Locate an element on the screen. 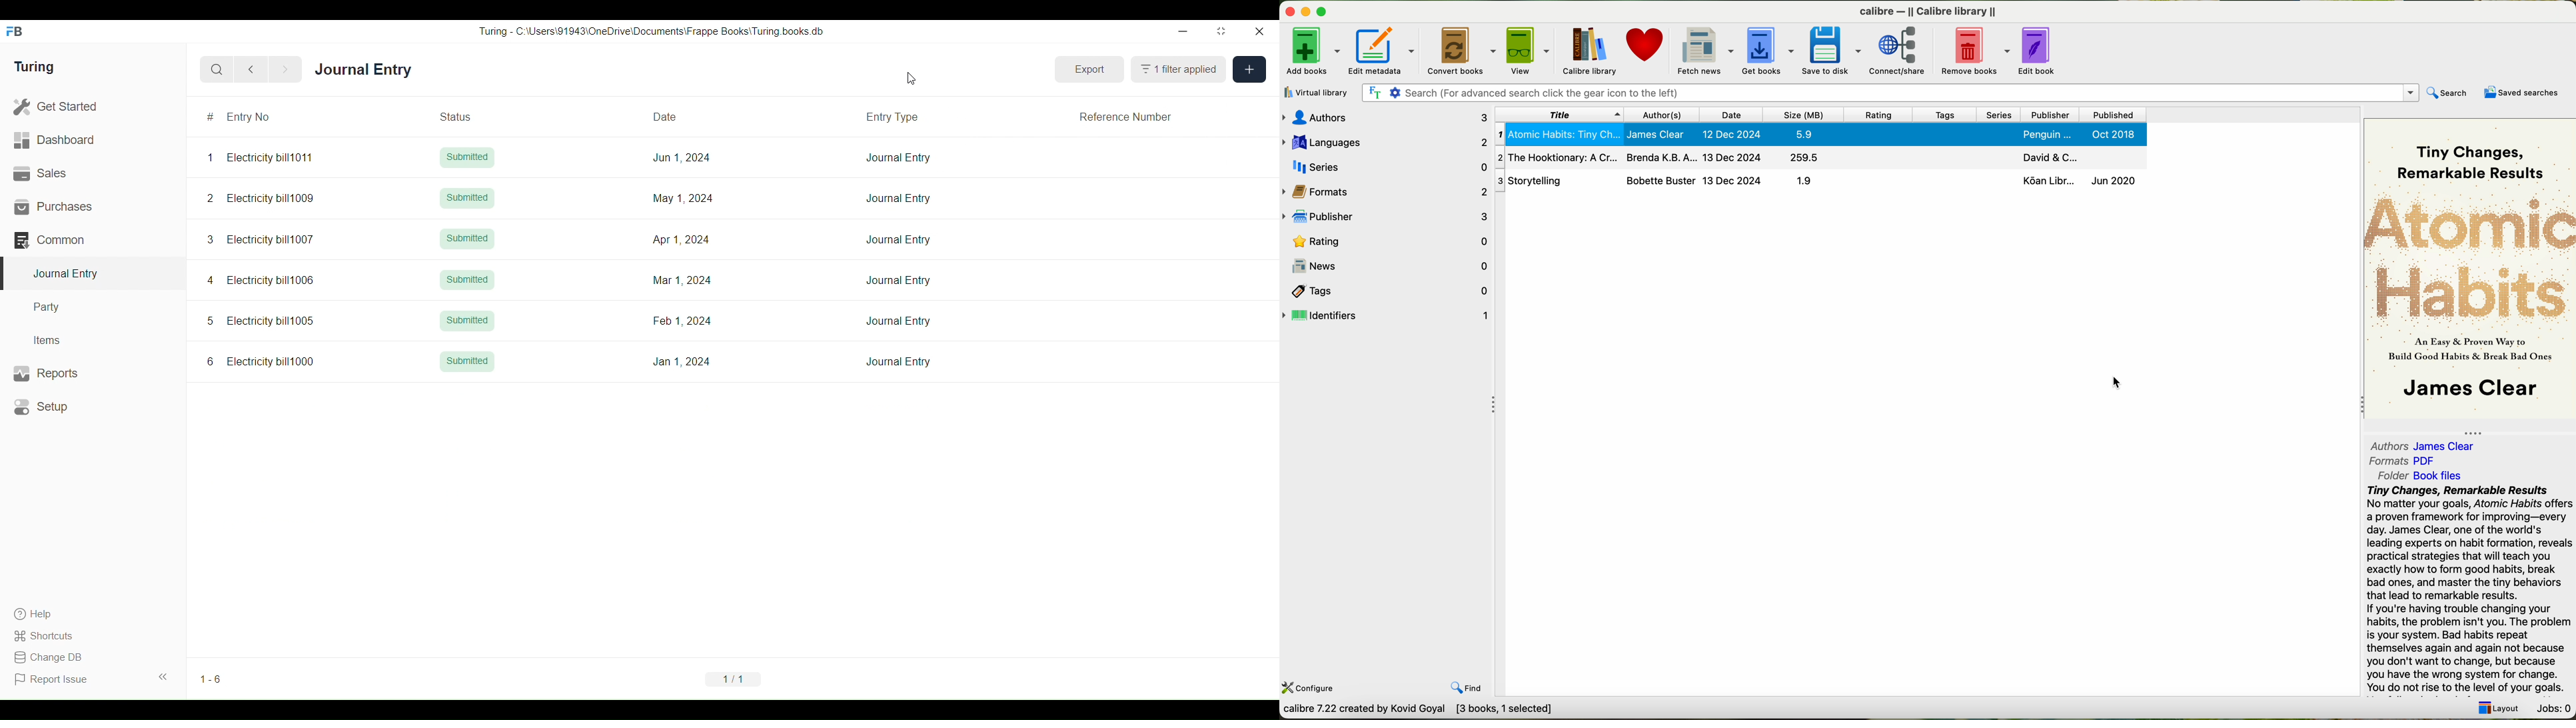 The height and width of the screenshot is (728, 2576). tags is located at coordinates (1386, 291).